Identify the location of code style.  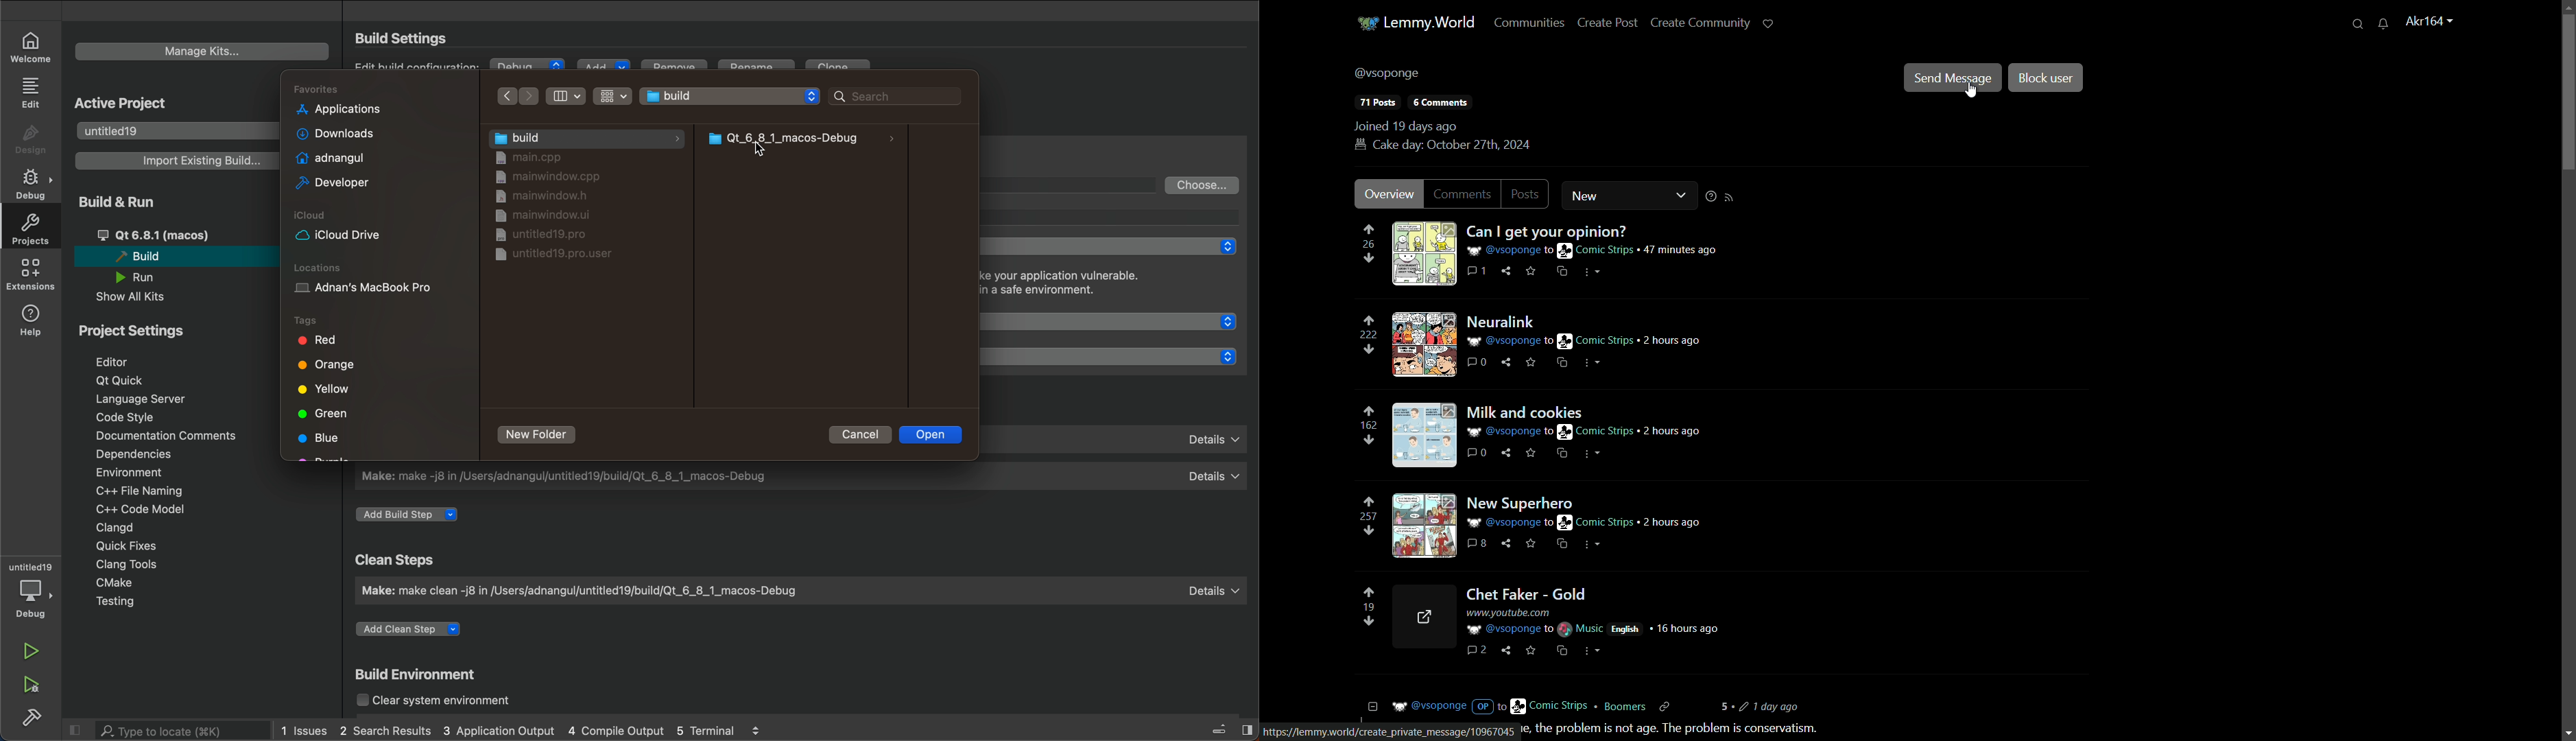
(129, 418).